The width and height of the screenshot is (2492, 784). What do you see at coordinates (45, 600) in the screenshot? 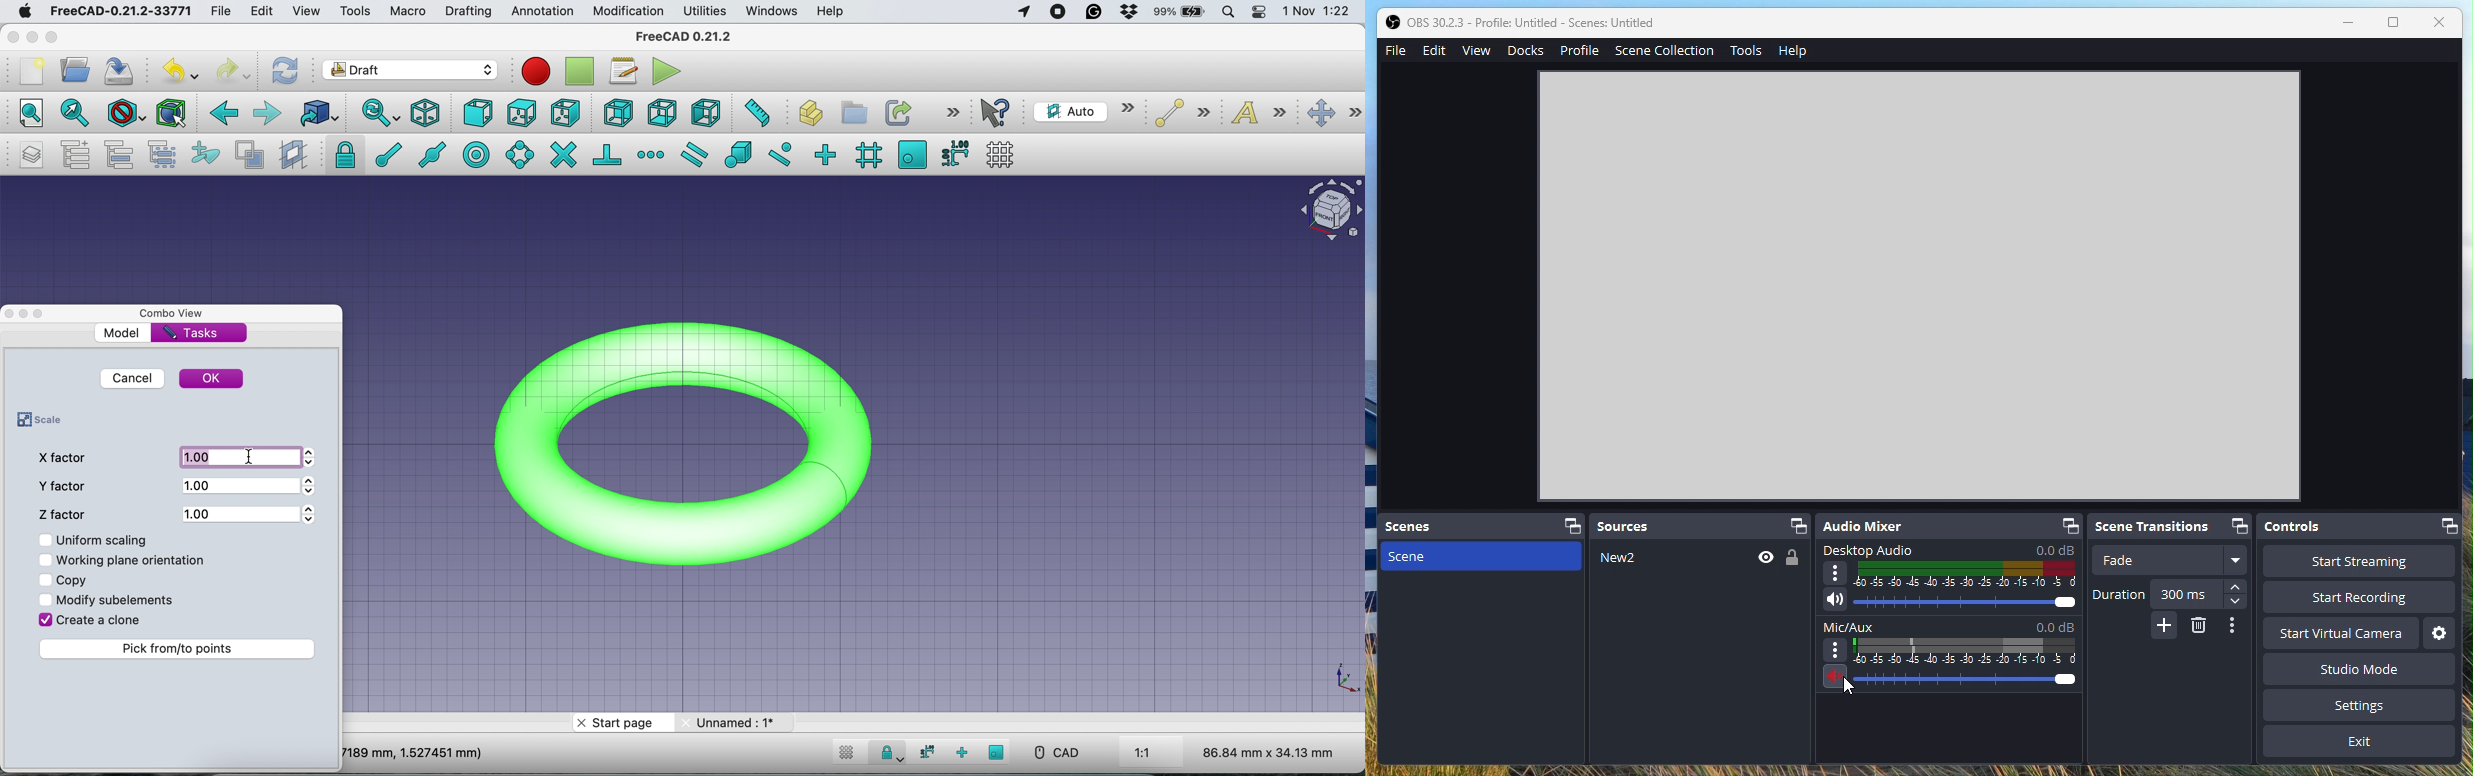
I see `Checkbox` at bounding box center [45, 600].